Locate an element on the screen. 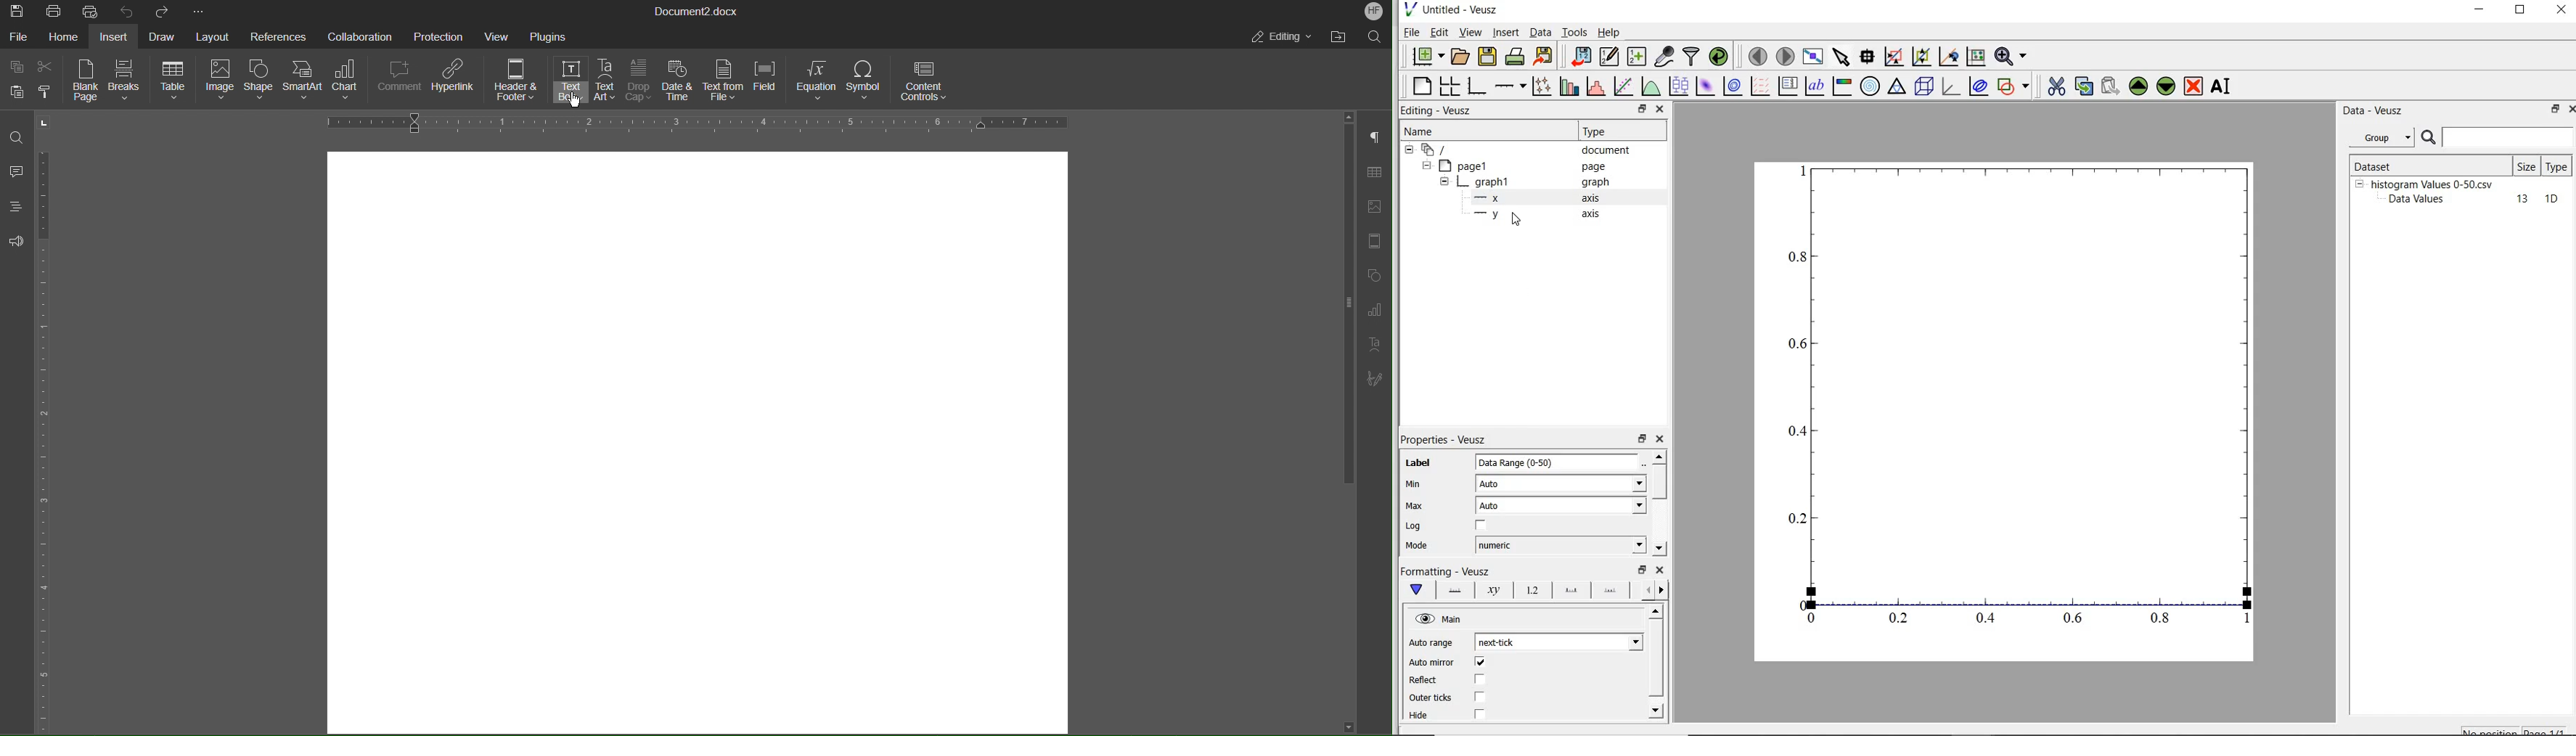 Image resolution: width=2576 pixels, height=756 pixels. y-axis is located at coordinates (1489, 214).